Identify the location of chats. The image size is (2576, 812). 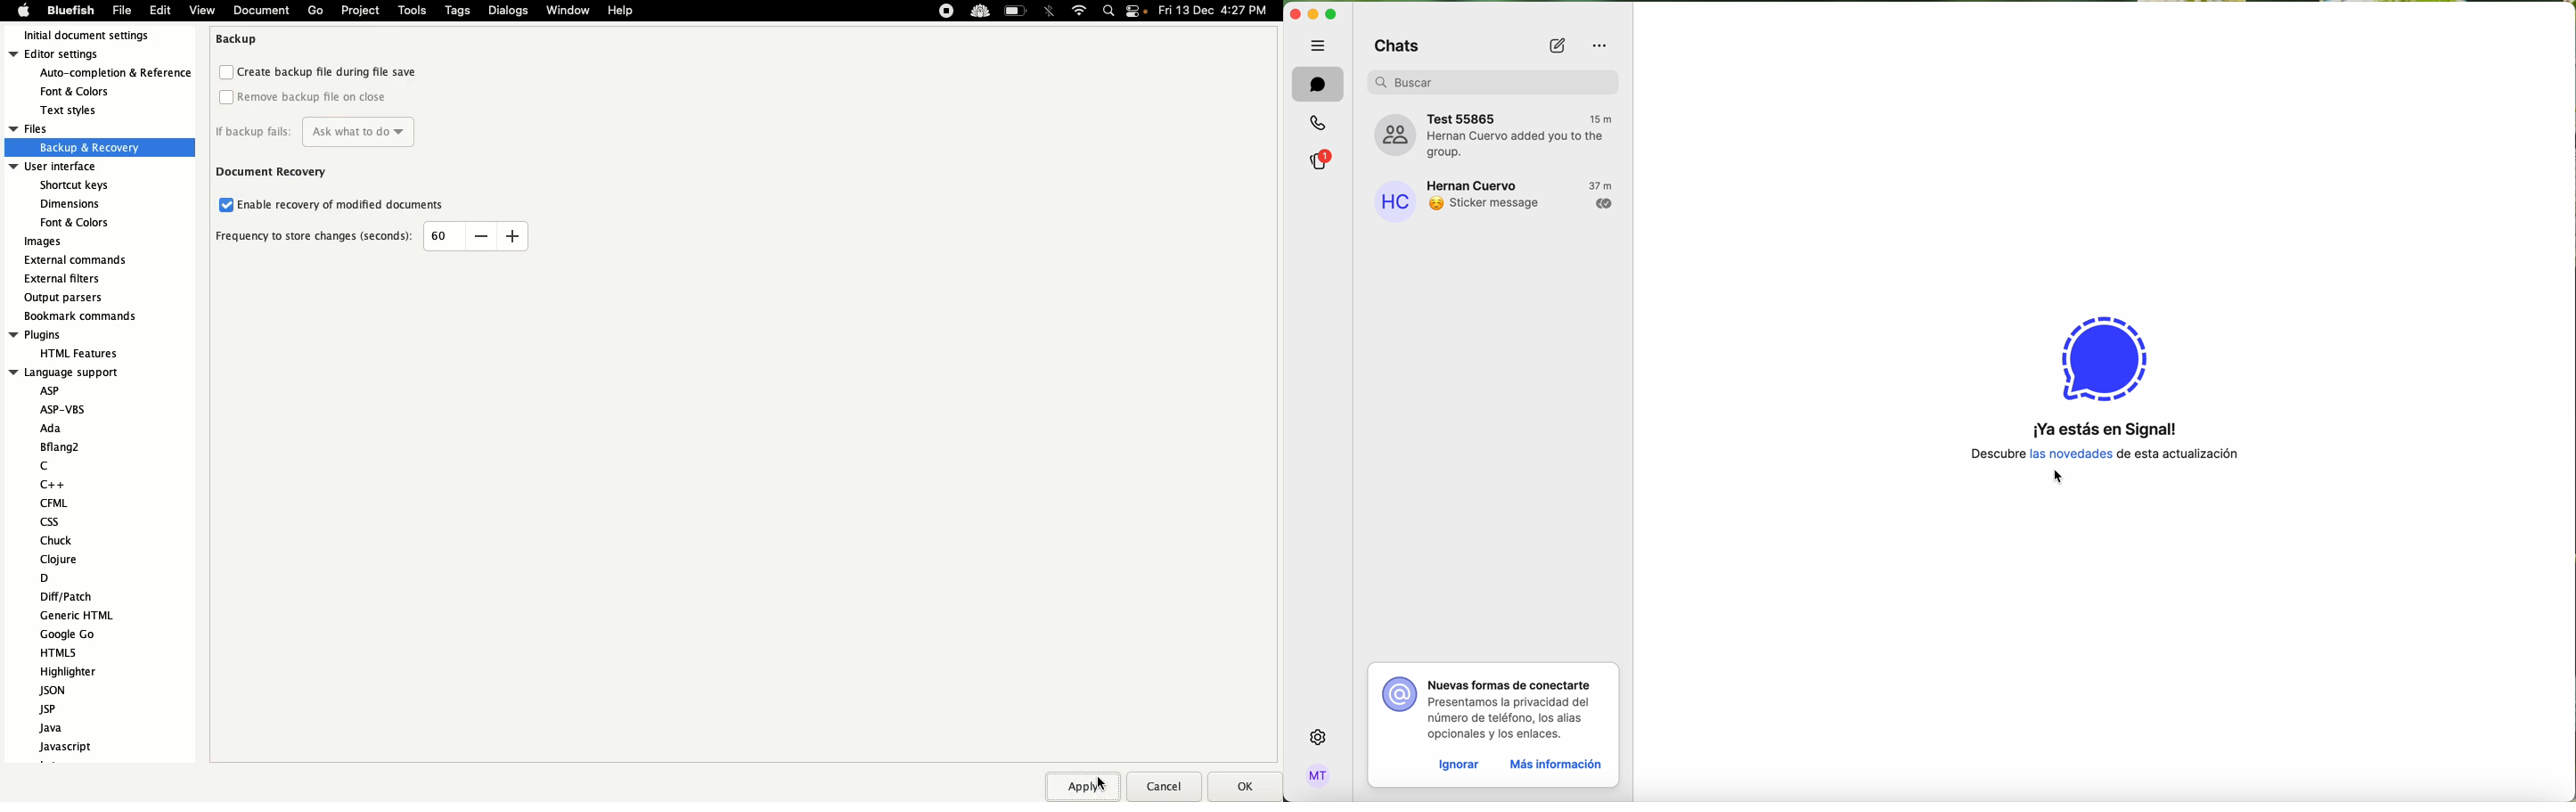
(1394, 43).